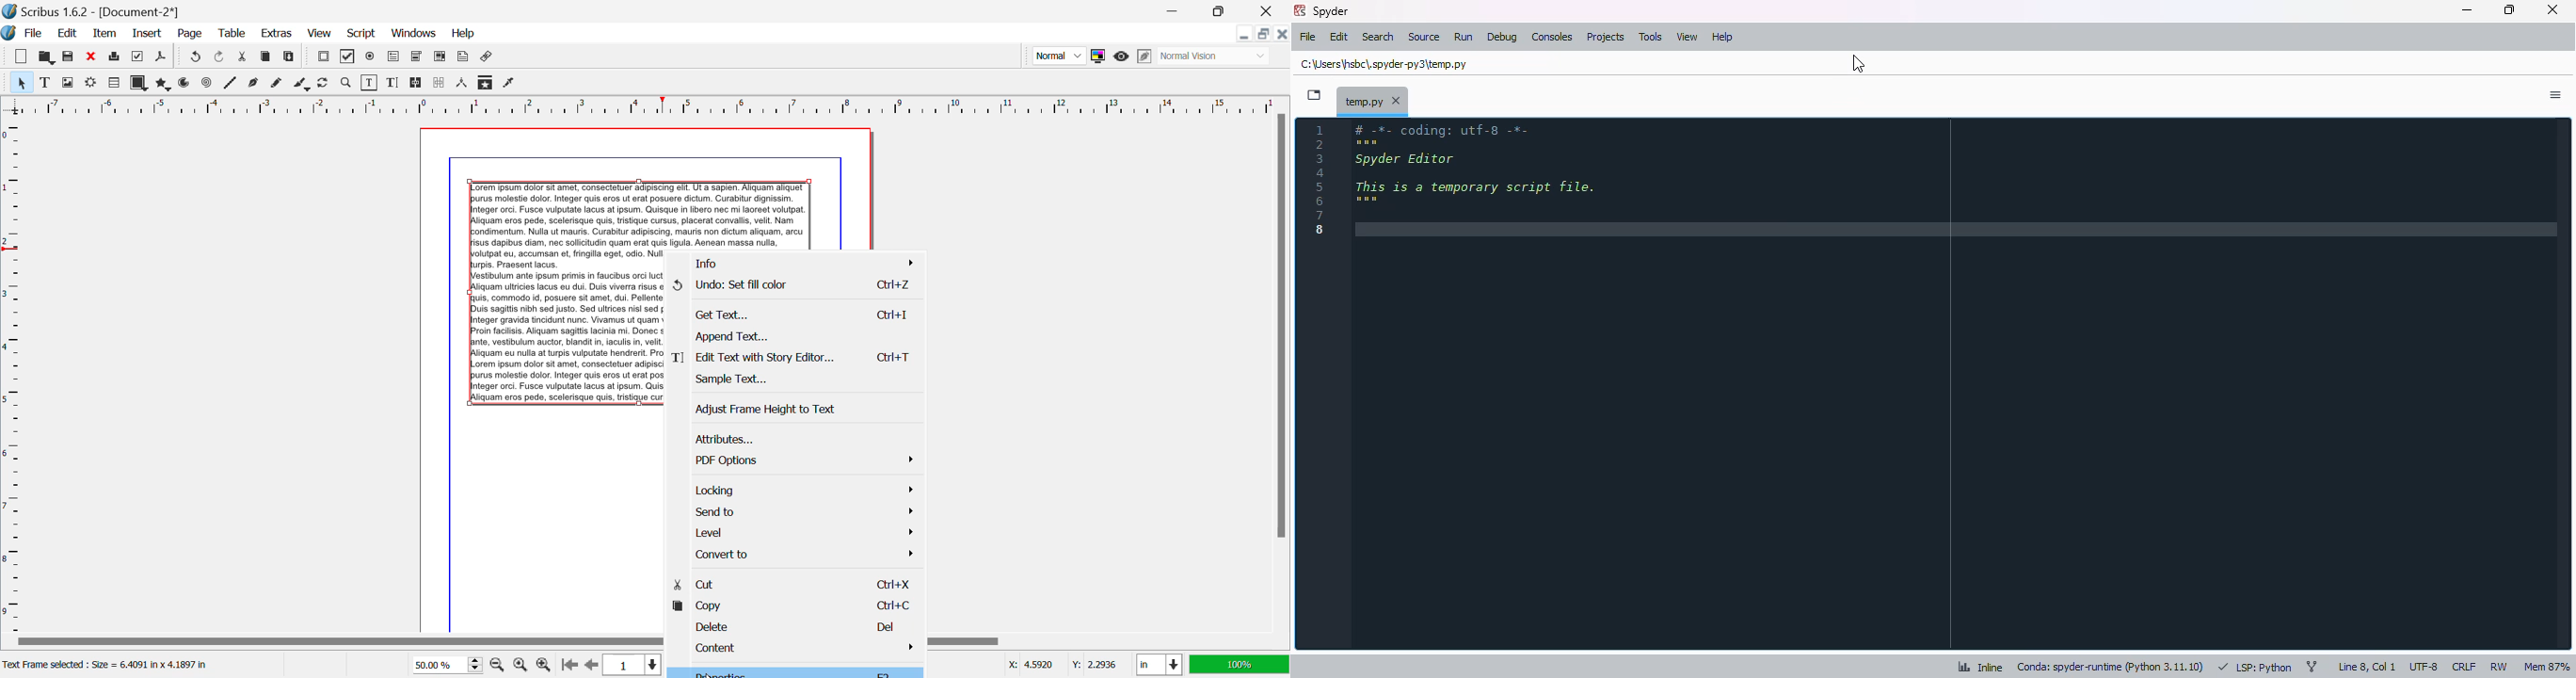 Image resolution: width=2576 pixels, height=700 pixels. I want to click on Pdf List Box, so click(440, 58).